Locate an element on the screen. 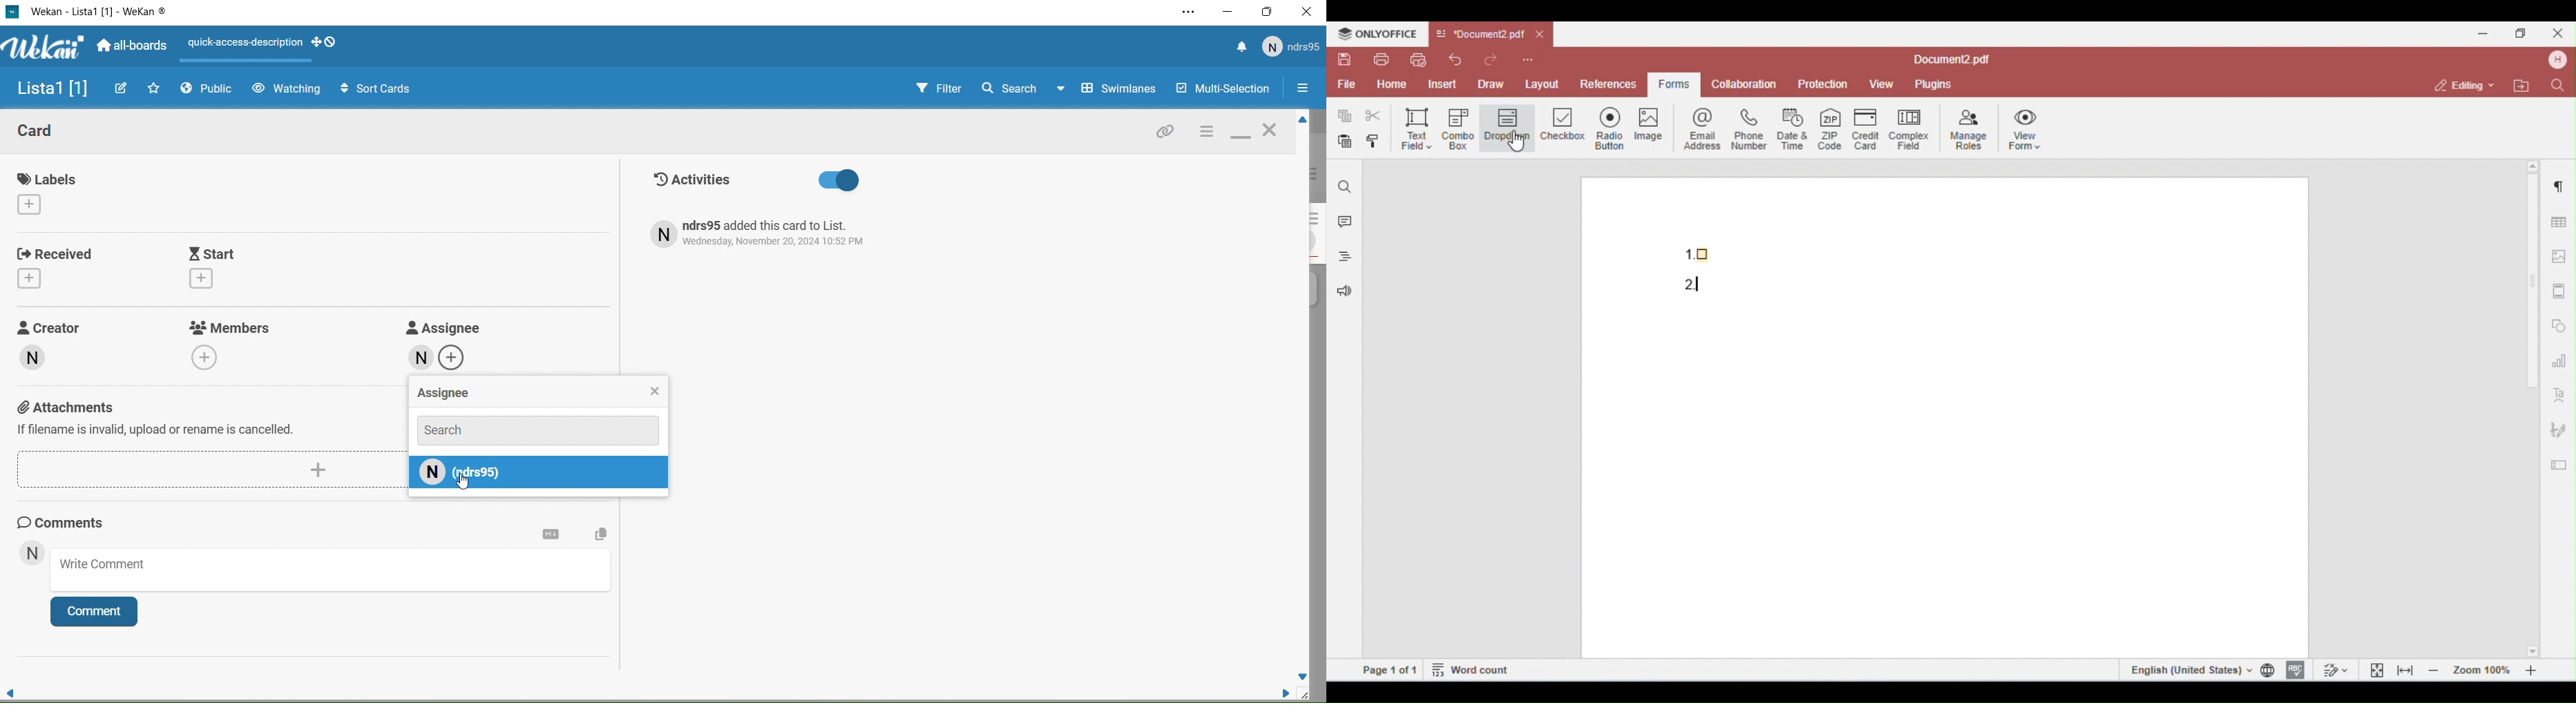 The image size is (2576, 728). Swimlines is located at coordinates (1109, 89).